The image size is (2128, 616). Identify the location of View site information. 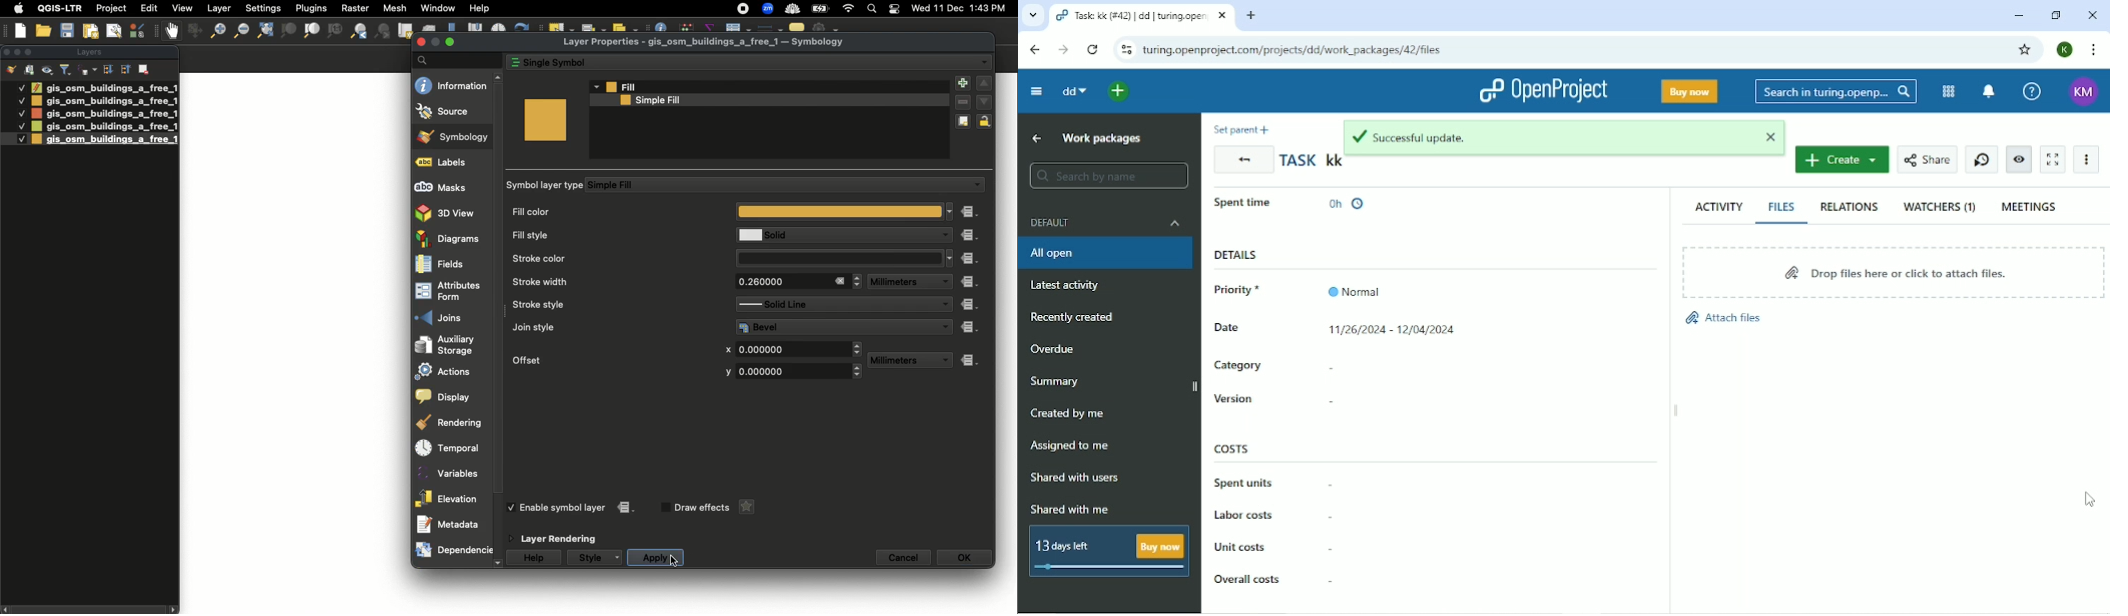
(1125, 50).